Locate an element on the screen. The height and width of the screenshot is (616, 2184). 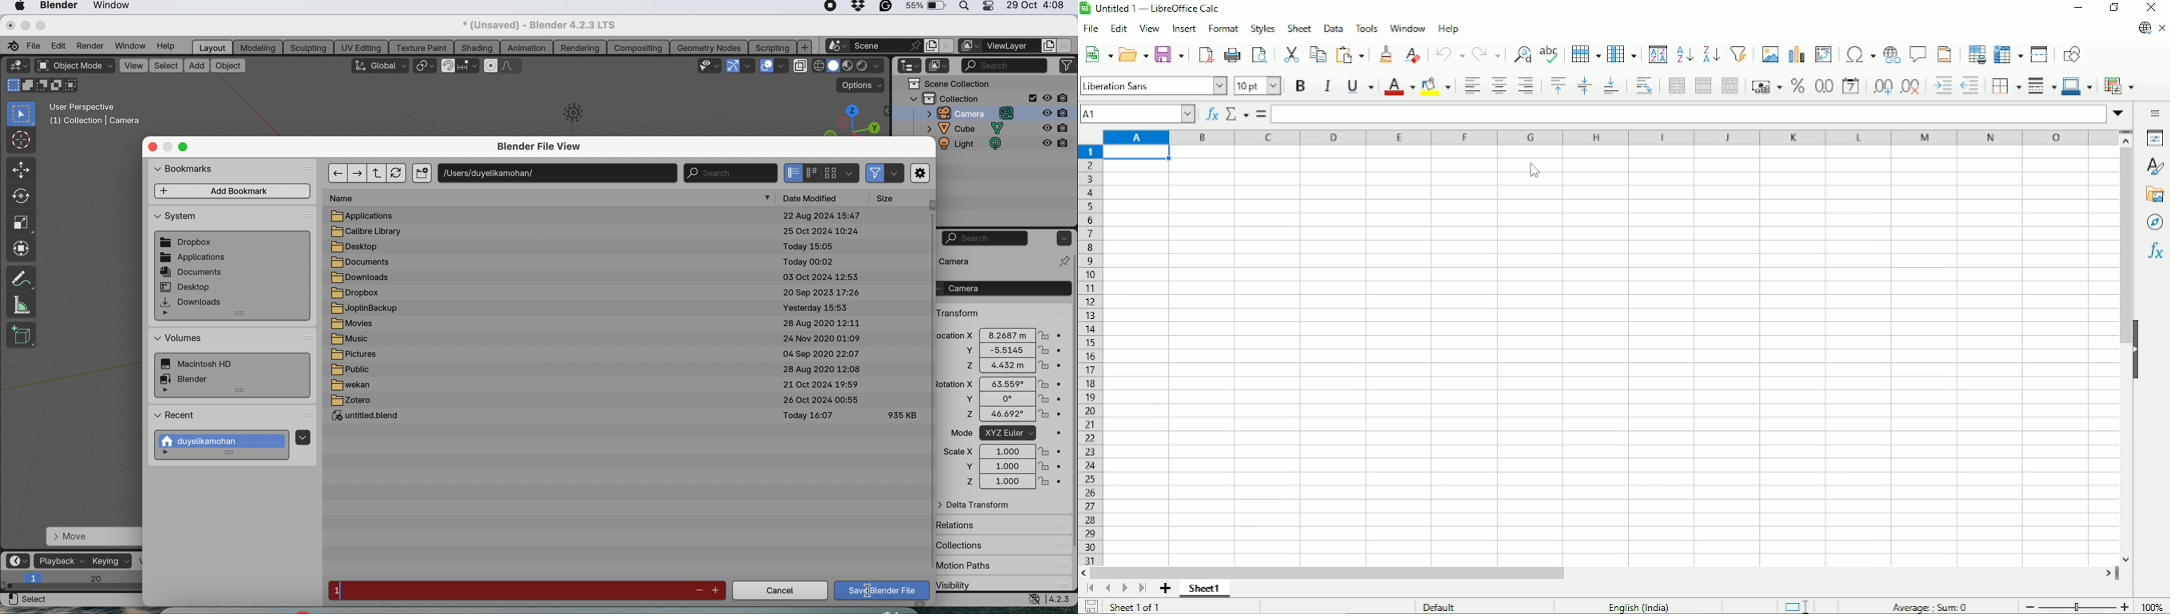
z 4.432 m is located at coordinates (1002, 366).